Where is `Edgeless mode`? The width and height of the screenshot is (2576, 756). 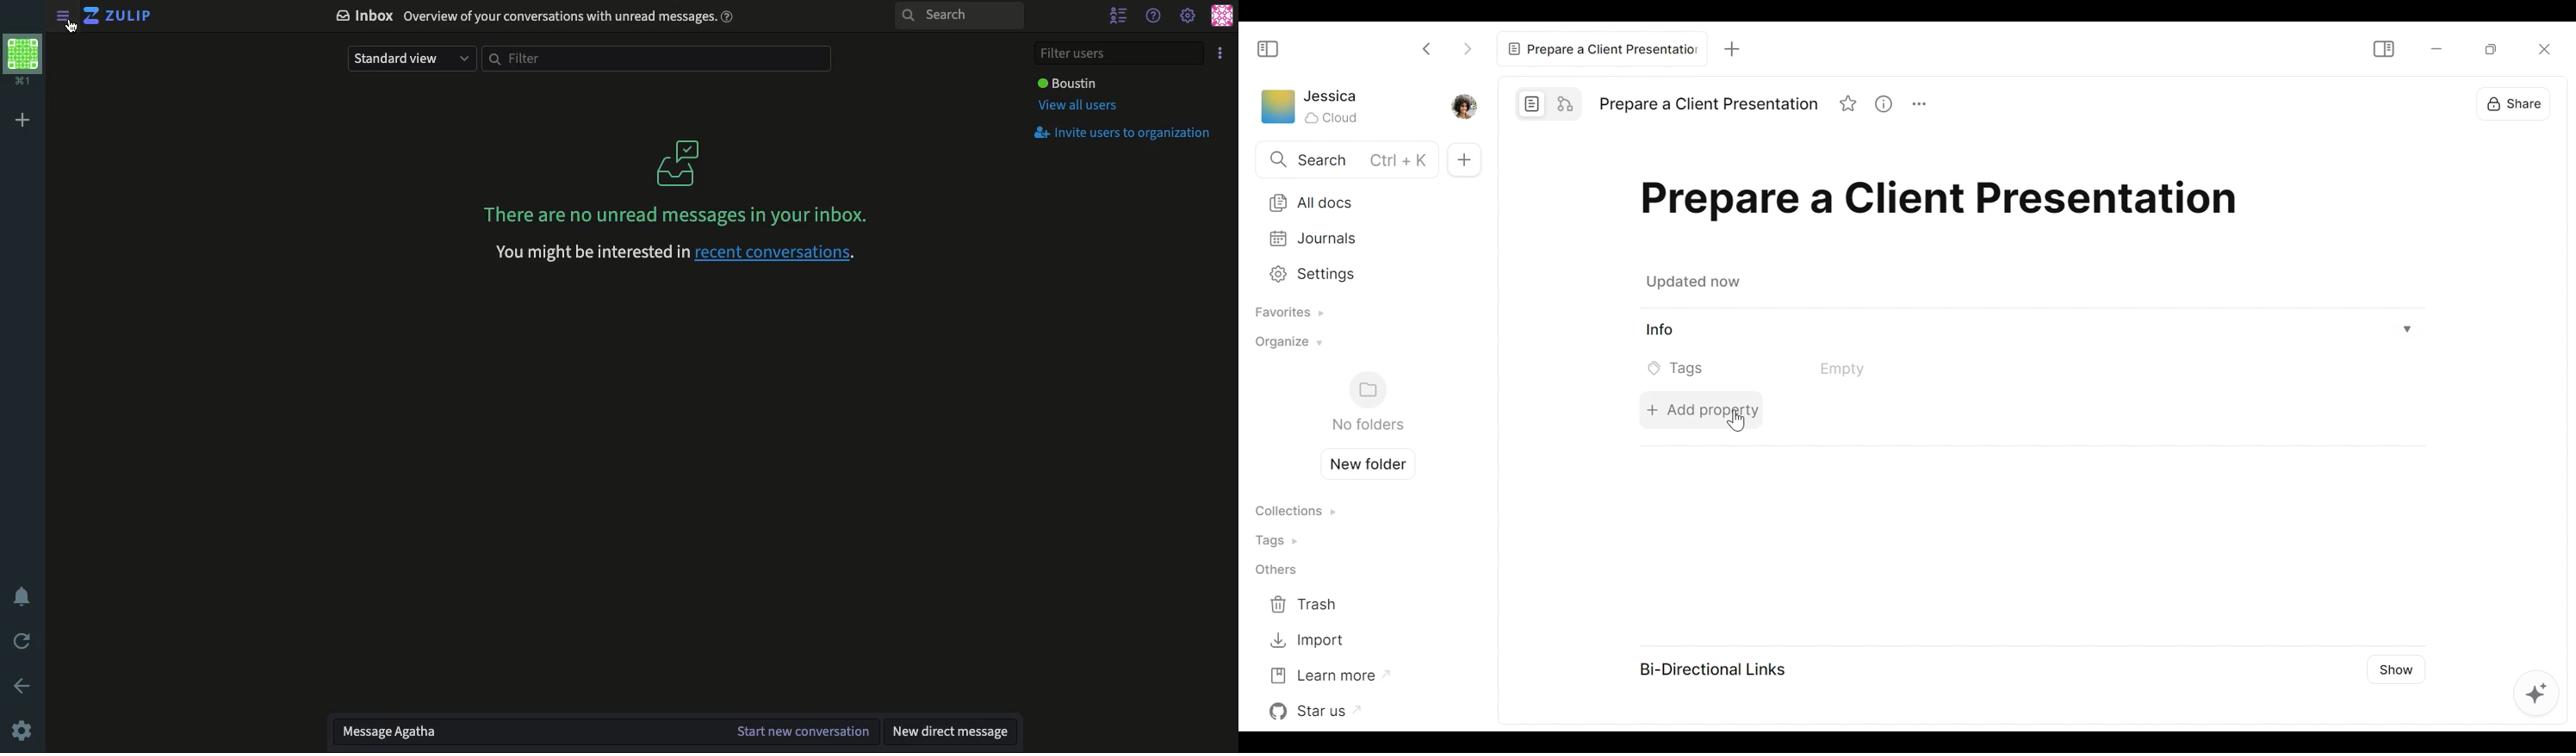
Edgeless mode is located at coordinates (1567, 102).